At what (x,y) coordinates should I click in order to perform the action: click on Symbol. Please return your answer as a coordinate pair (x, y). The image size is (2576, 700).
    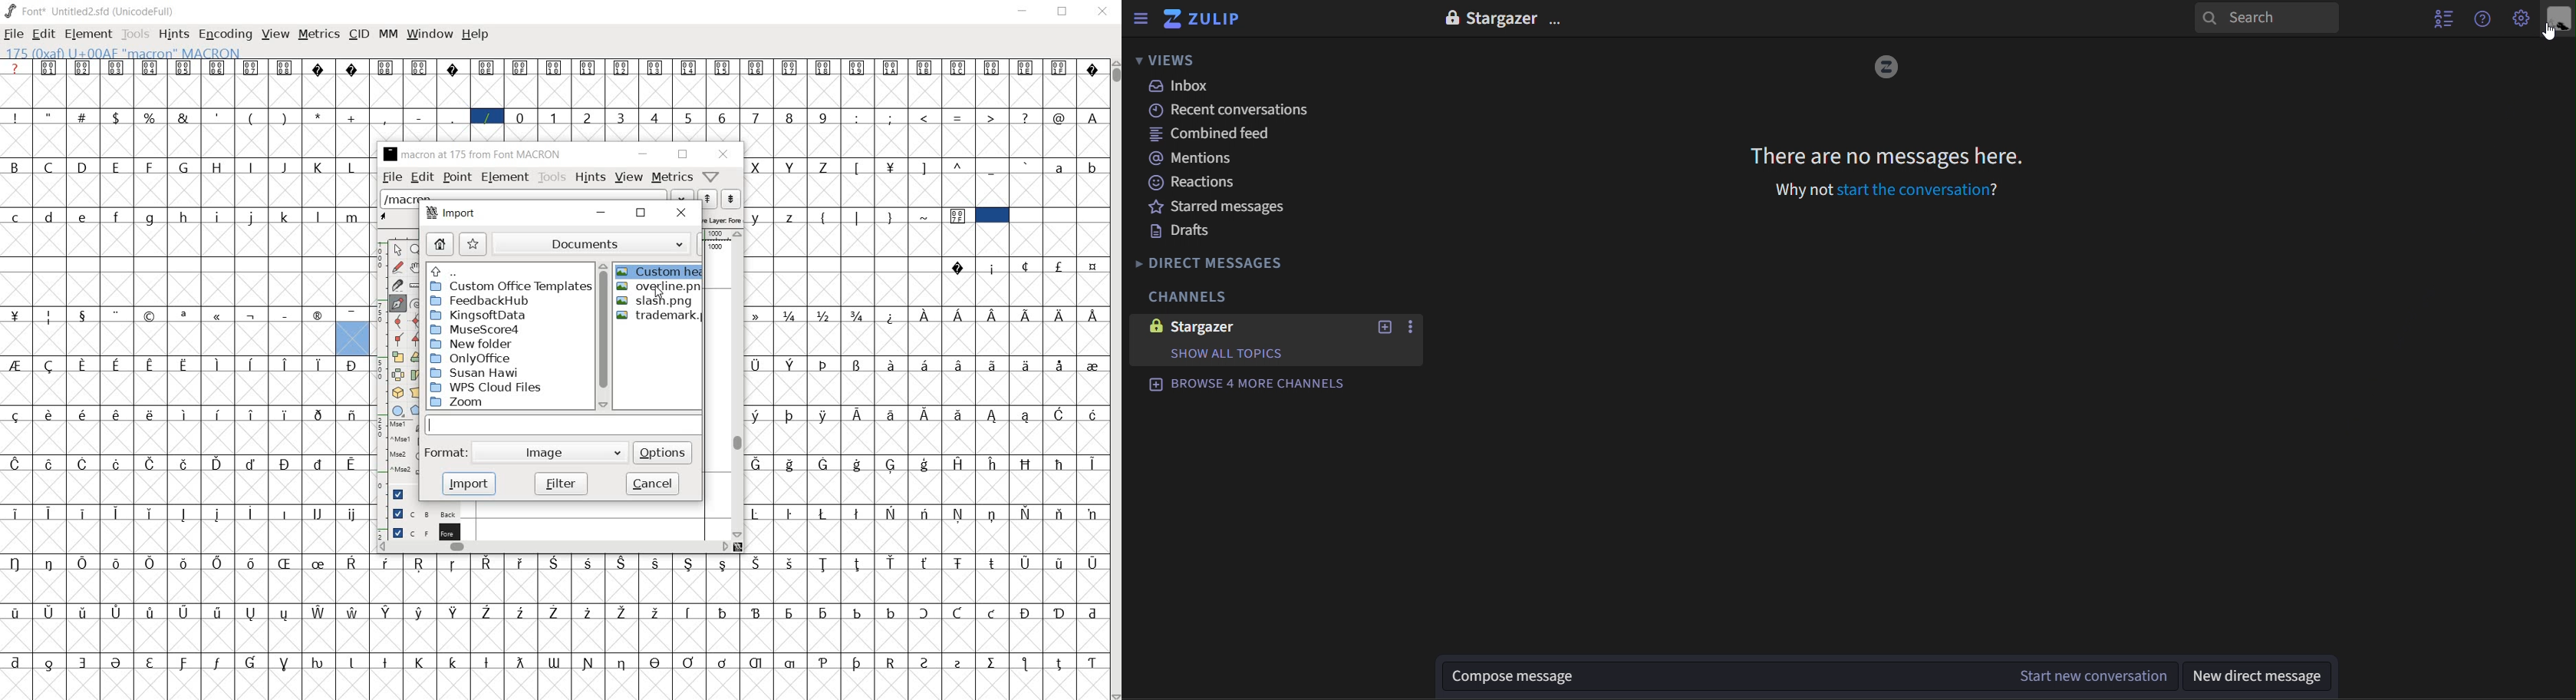
    Looking at the image, I should click on (185, 463).